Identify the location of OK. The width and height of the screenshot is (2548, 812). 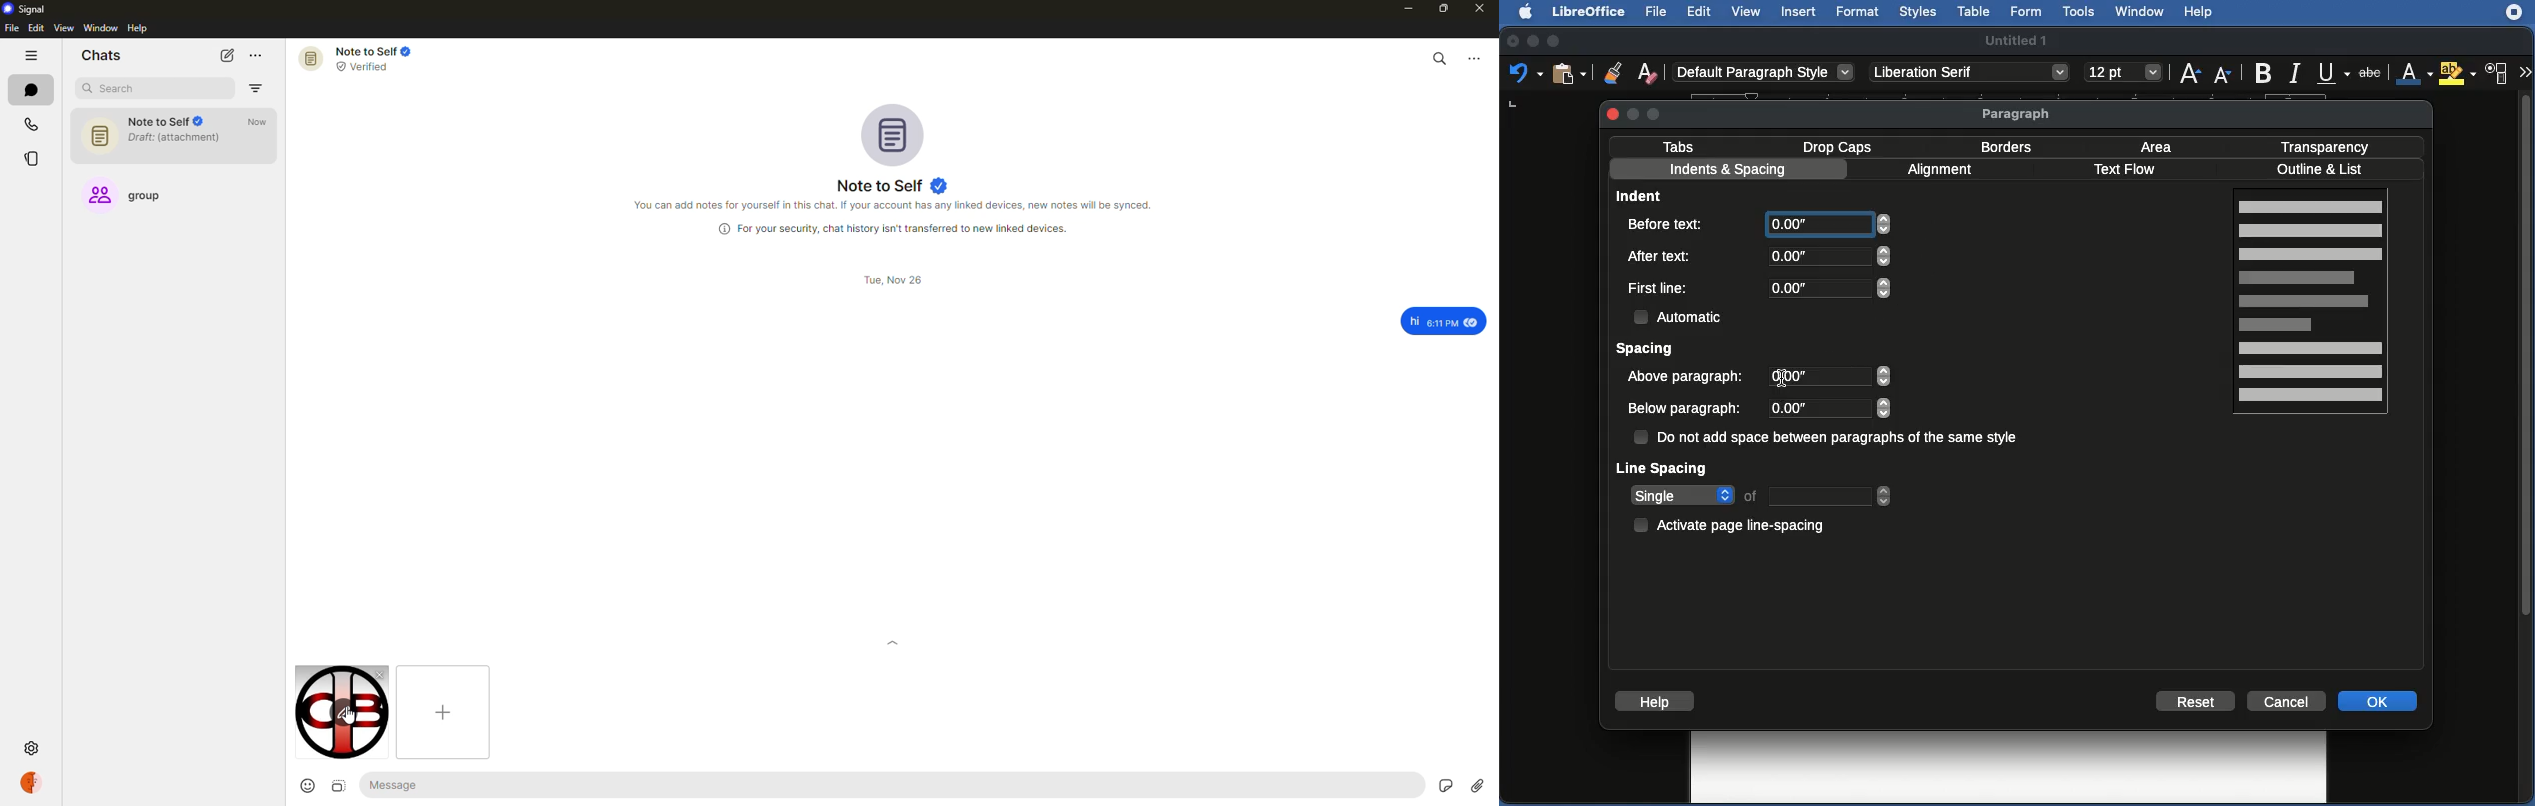
(2380, 701).